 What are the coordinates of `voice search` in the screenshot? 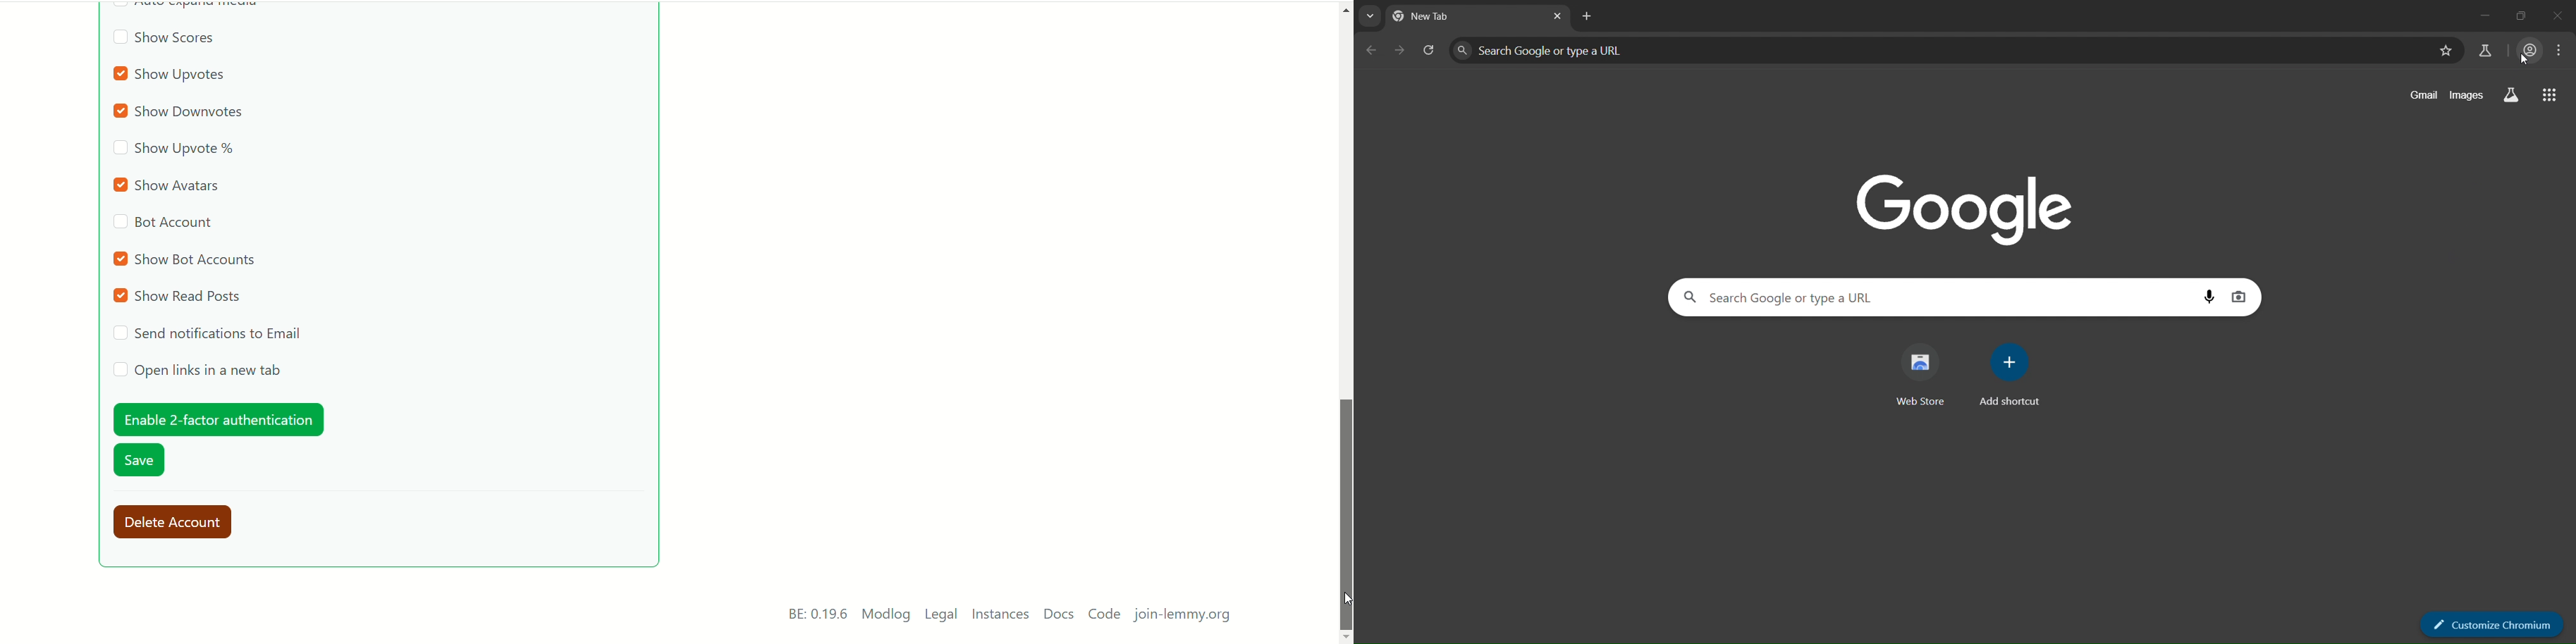 It's located at (2208, 298).